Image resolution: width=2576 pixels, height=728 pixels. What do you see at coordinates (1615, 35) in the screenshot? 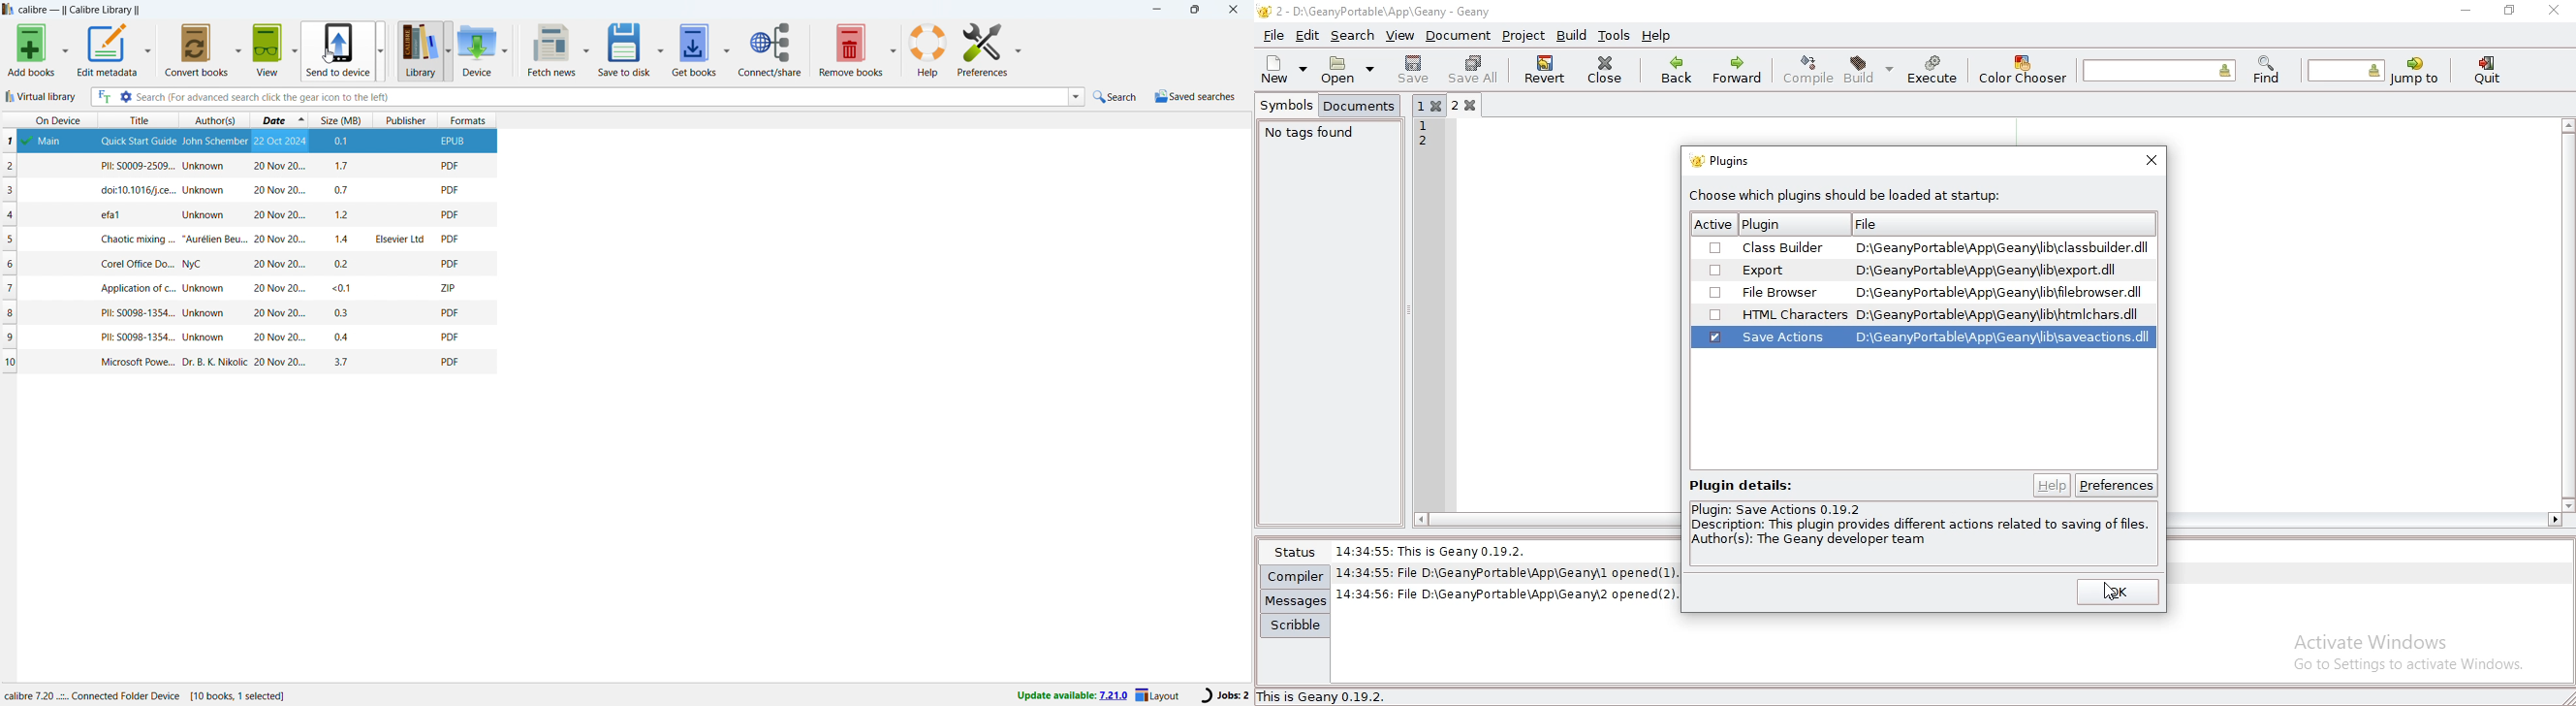
I see `tools` at bounding box center [1615, 35].